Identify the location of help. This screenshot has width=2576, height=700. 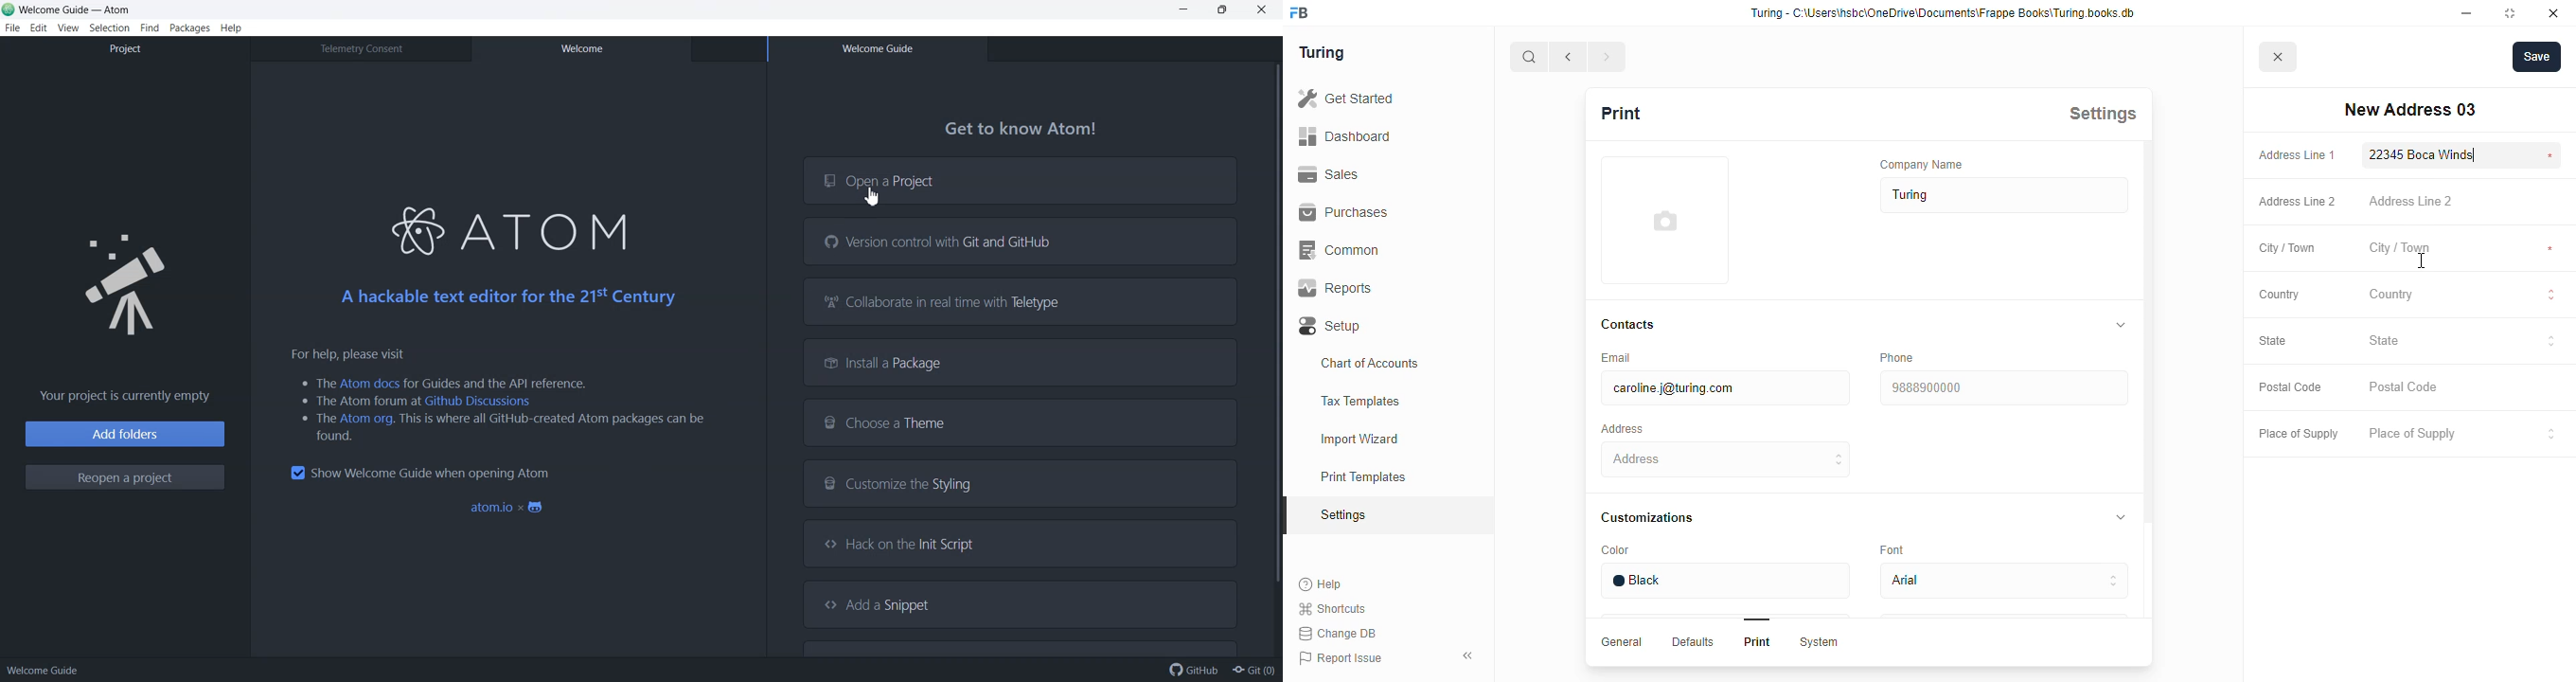
(1322, 584).